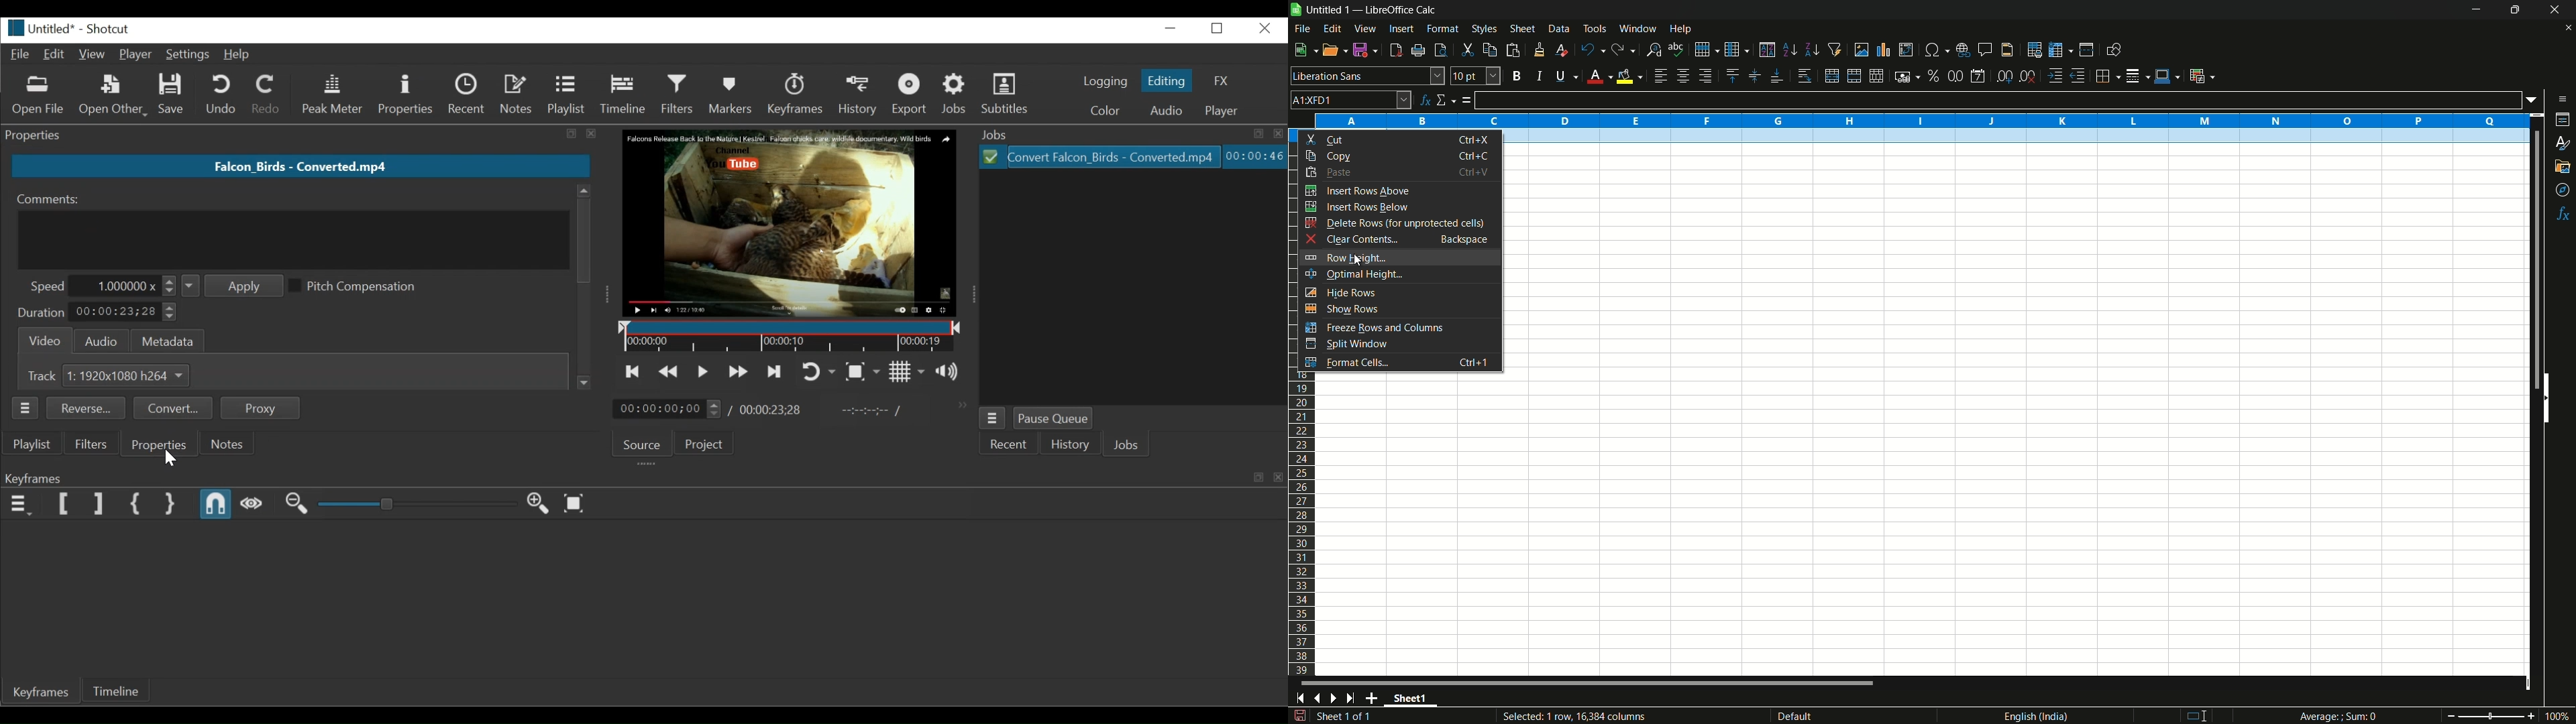  Describe the element at coordinates (1126, 445) in the screenshot. I see `Jobs` at that location.